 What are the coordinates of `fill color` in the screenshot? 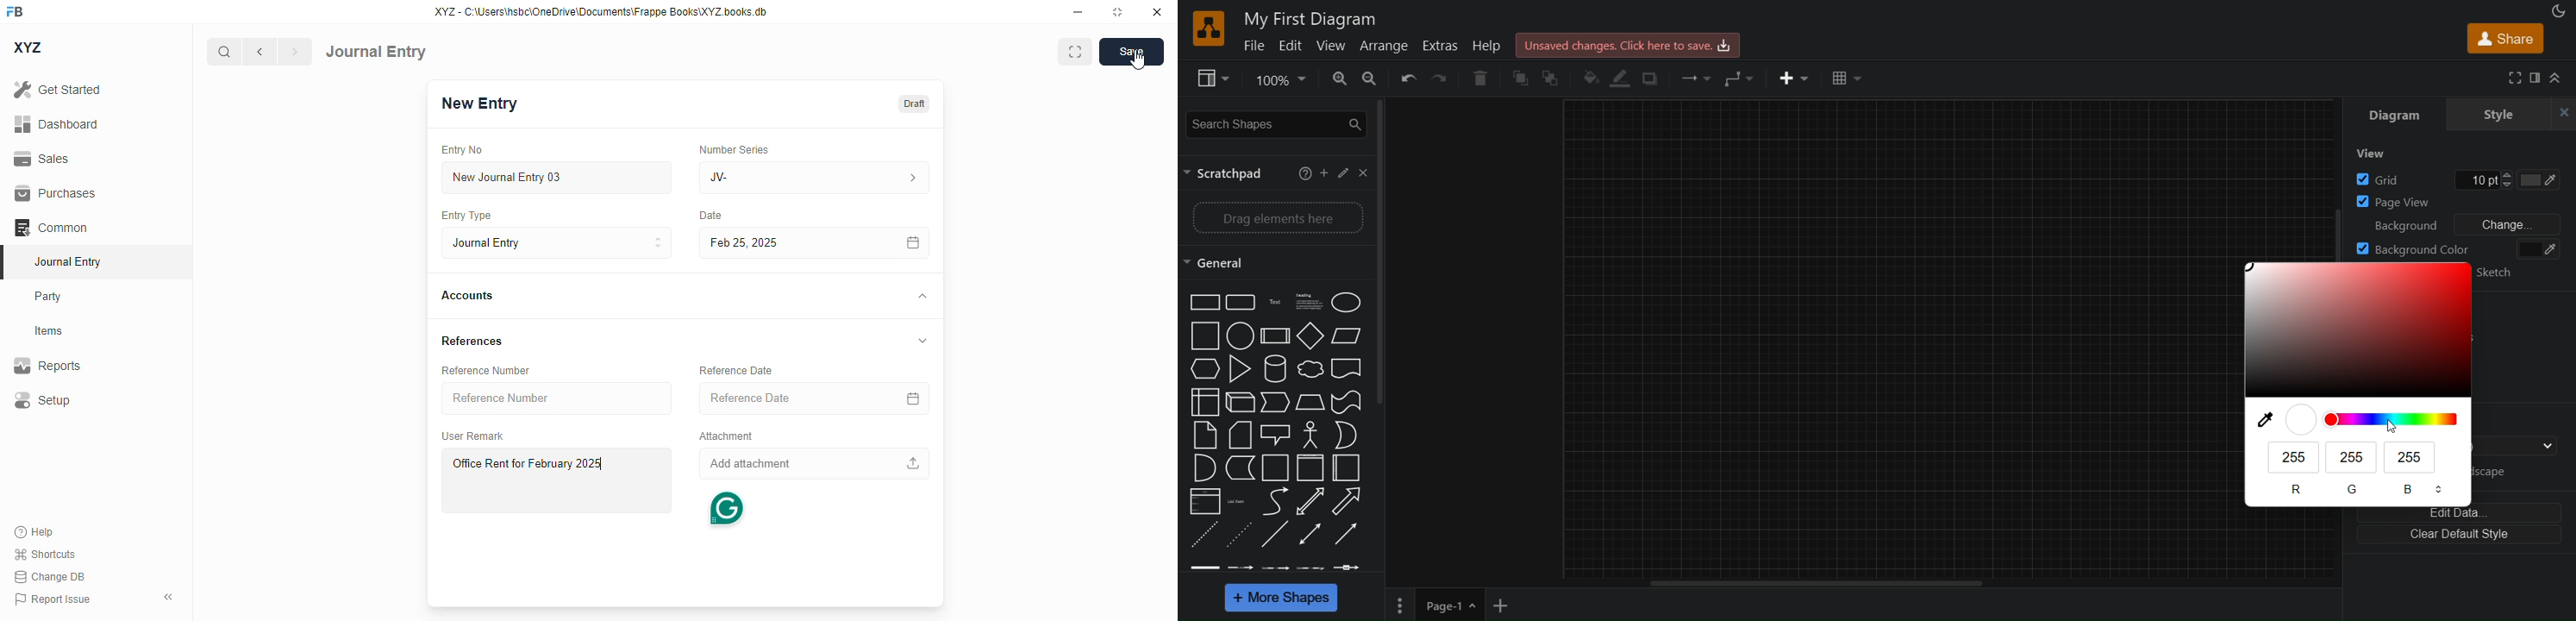 It's located at (1591, 80).